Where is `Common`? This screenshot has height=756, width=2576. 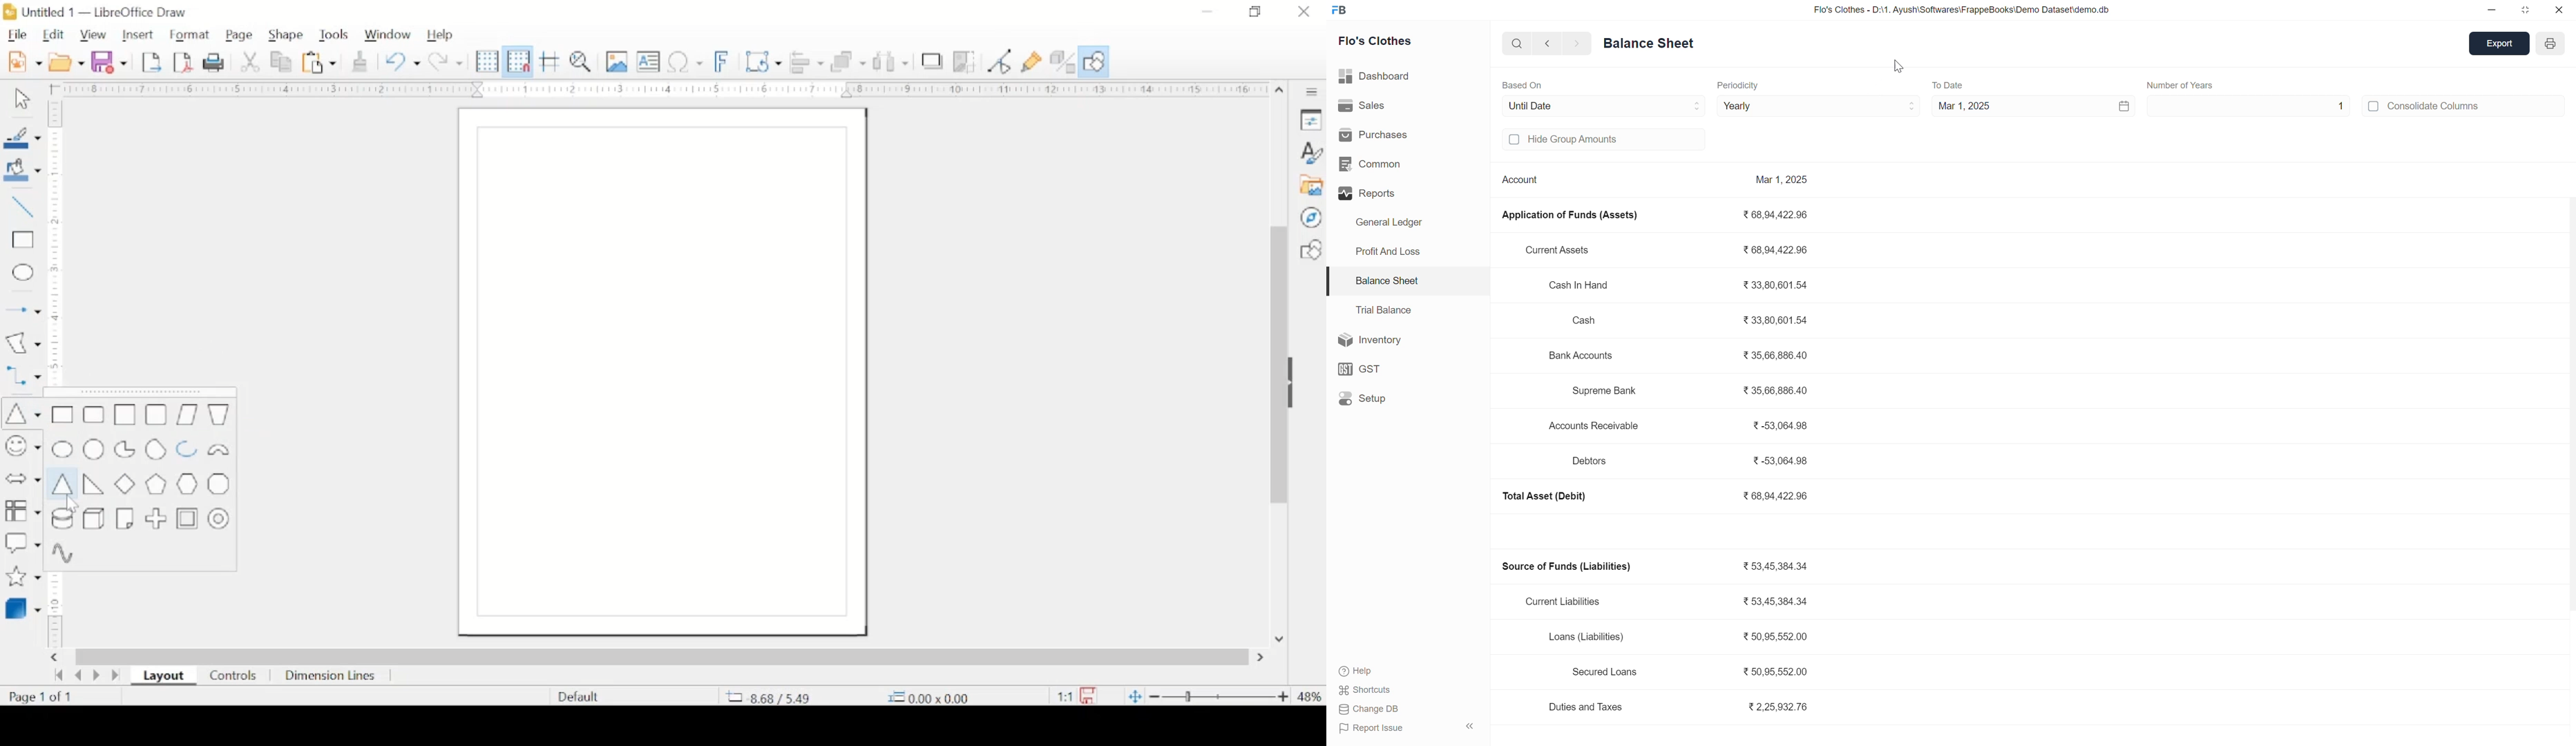
Common is located at coordinates (1384, 165).